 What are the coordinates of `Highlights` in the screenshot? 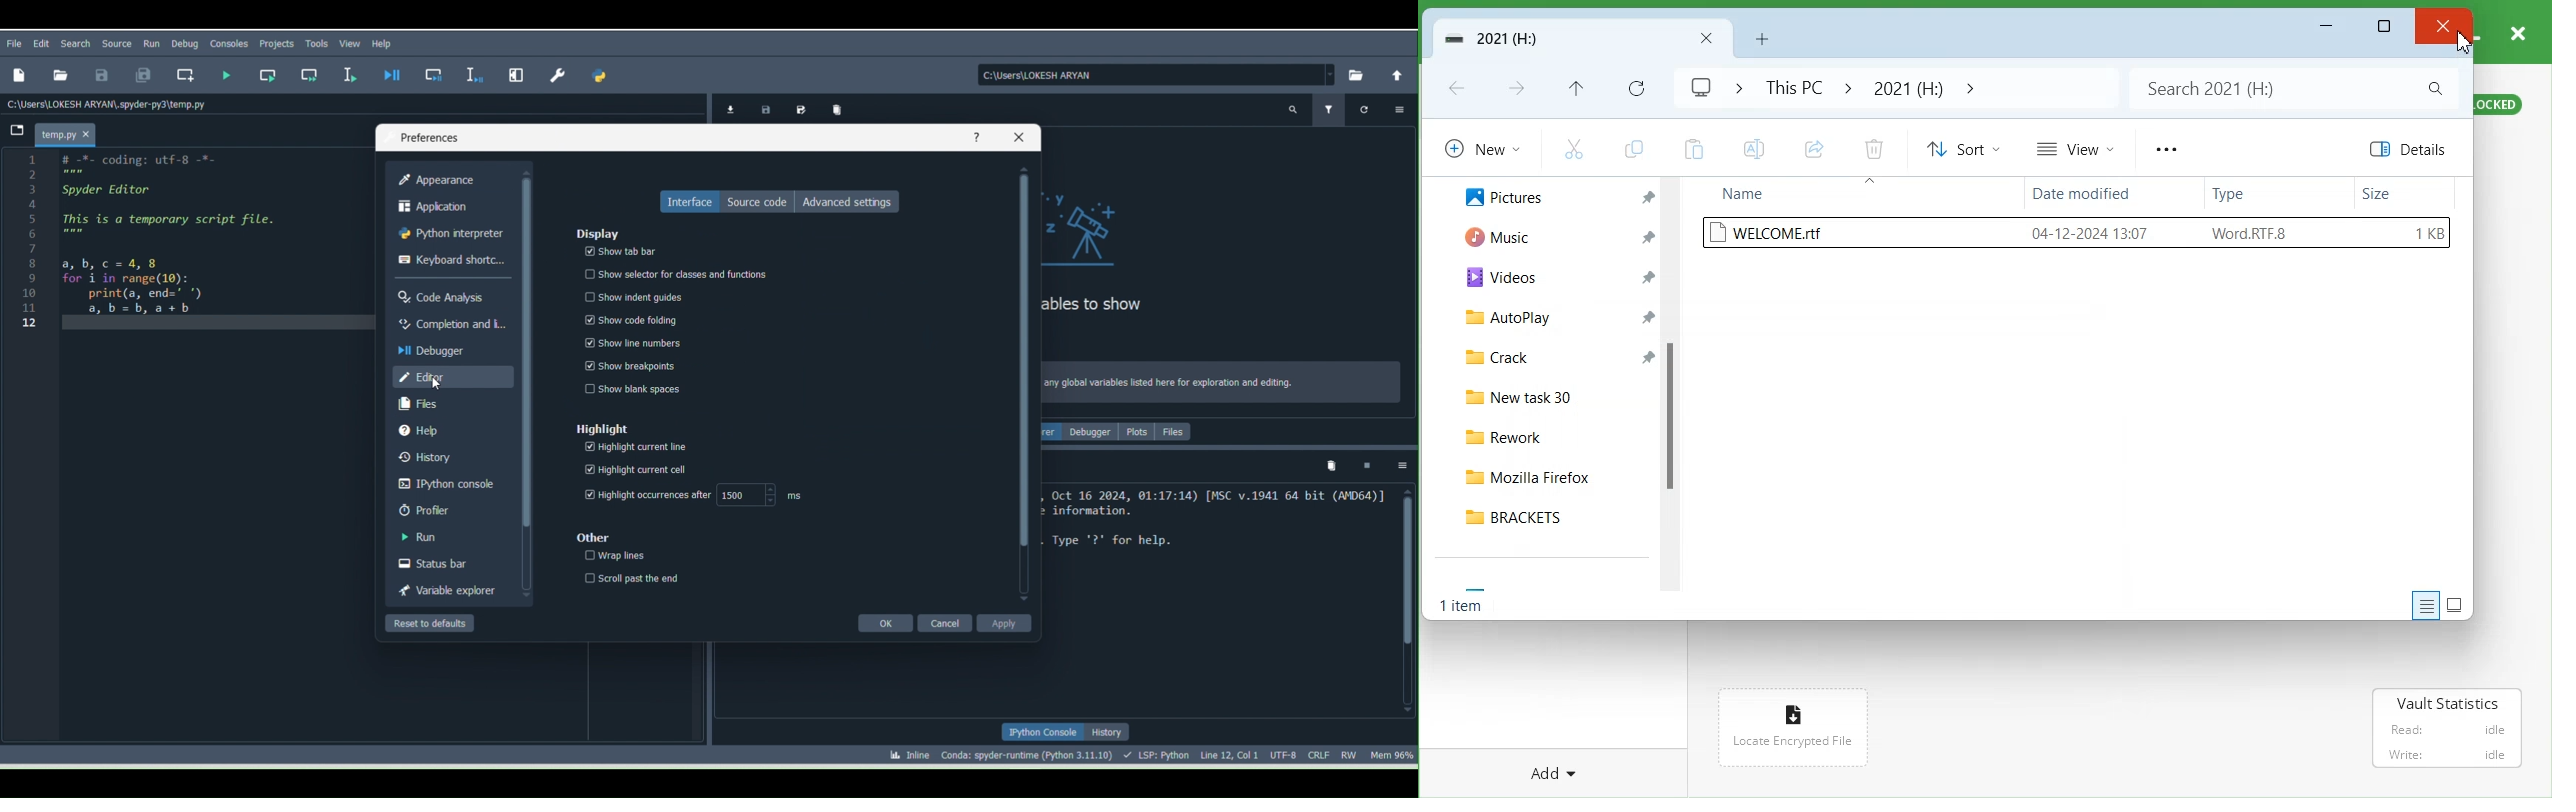 It's located at (598, 425).